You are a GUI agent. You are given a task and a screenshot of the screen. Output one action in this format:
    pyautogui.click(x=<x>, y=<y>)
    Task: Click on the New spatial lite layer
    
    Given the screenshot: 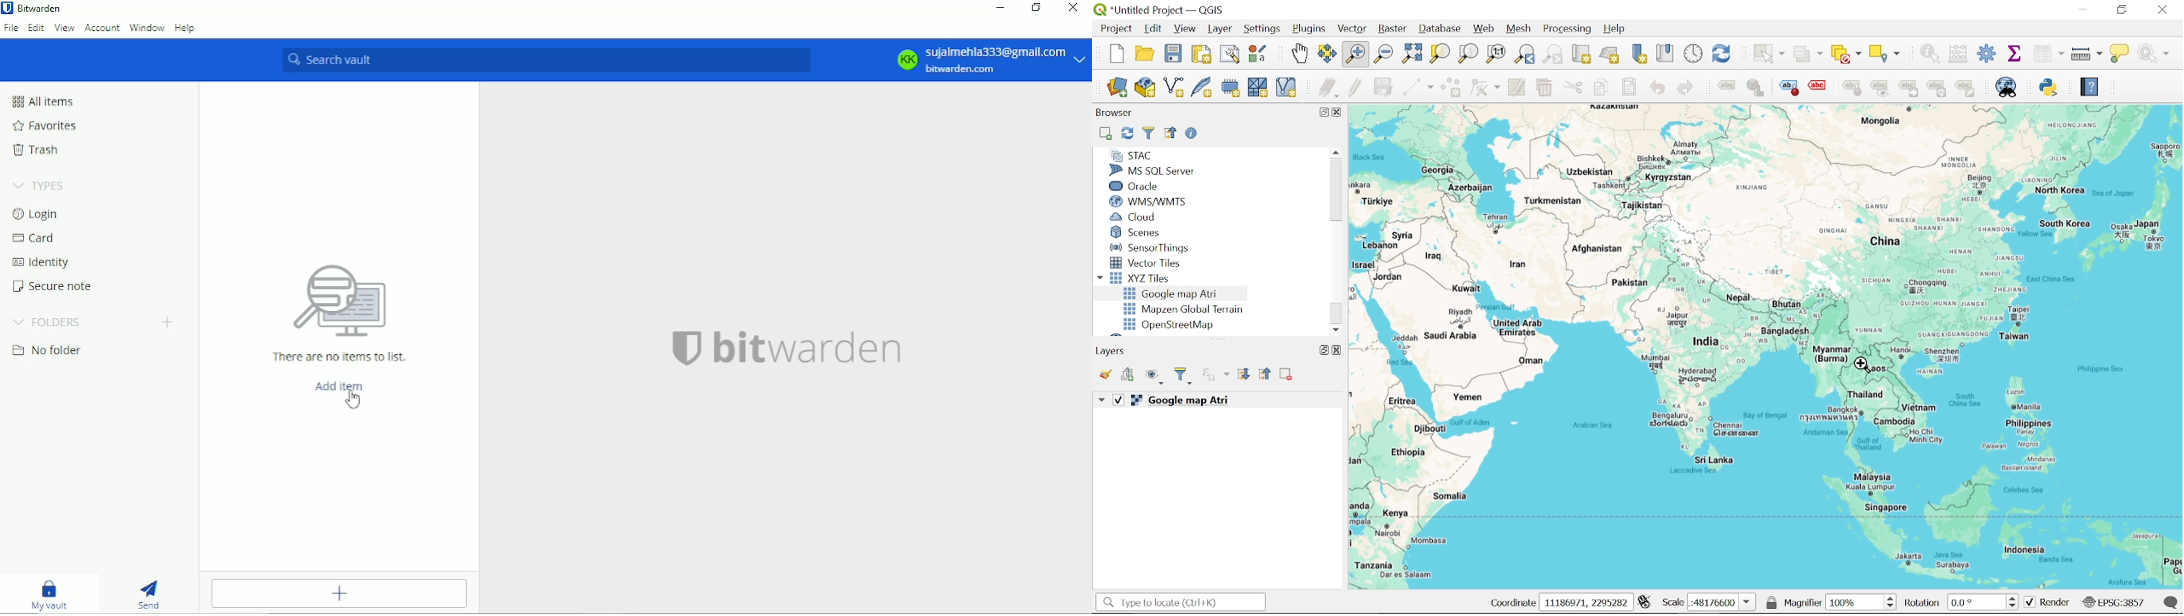 What is the action you would take?
    pyautogui.click(x=1202, y=89)
    